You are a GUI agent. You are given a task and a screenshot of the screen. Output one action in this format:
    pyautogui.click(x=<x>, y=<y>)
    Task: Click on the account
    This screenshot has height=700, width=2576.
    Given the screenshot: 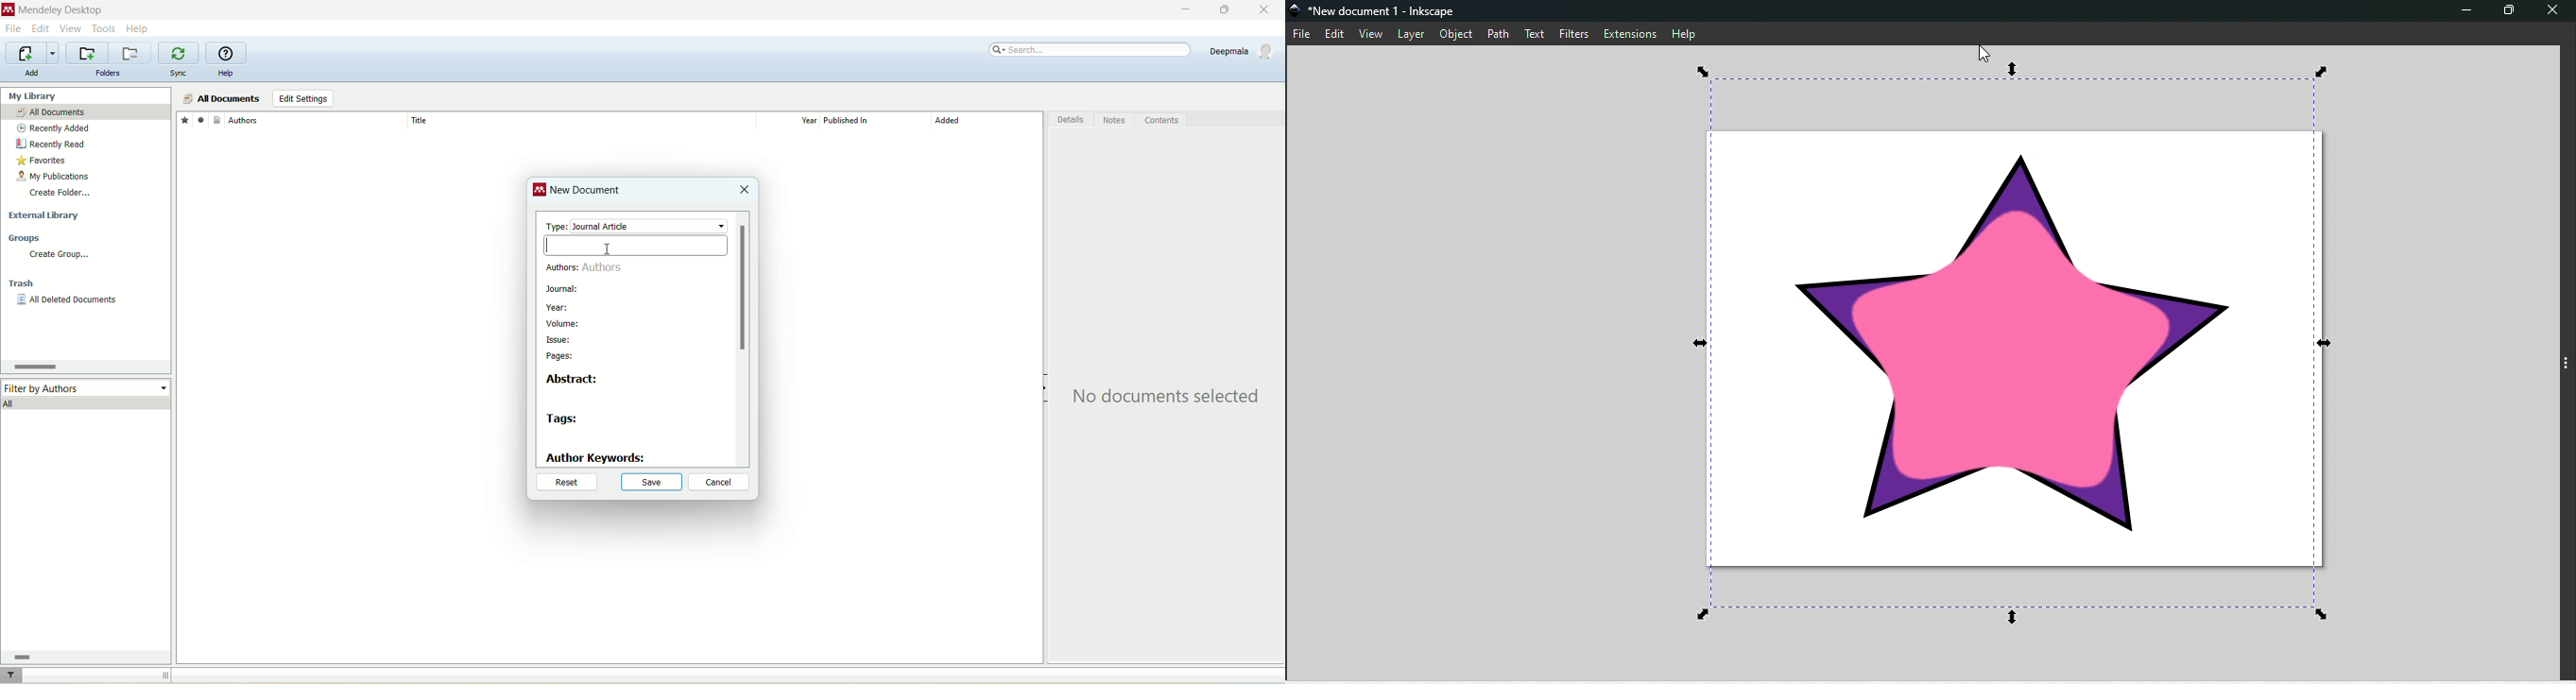 What is the action you would take?
    pyautogui.click(x=1244, y=51)
    